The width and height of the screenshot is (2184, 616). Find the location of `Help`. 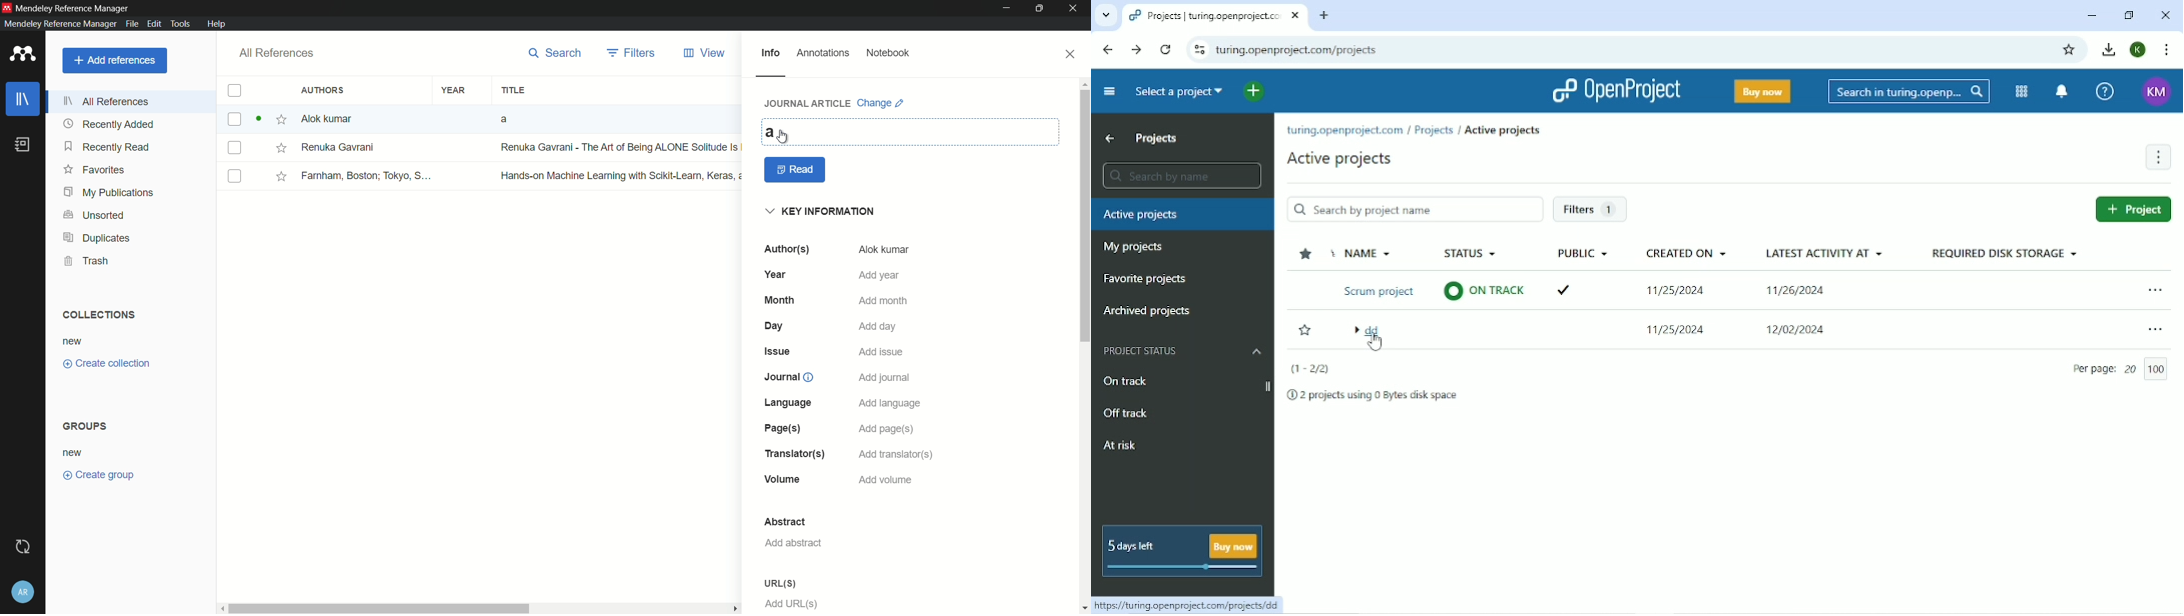

Help is located at coordinates (2106, 91).